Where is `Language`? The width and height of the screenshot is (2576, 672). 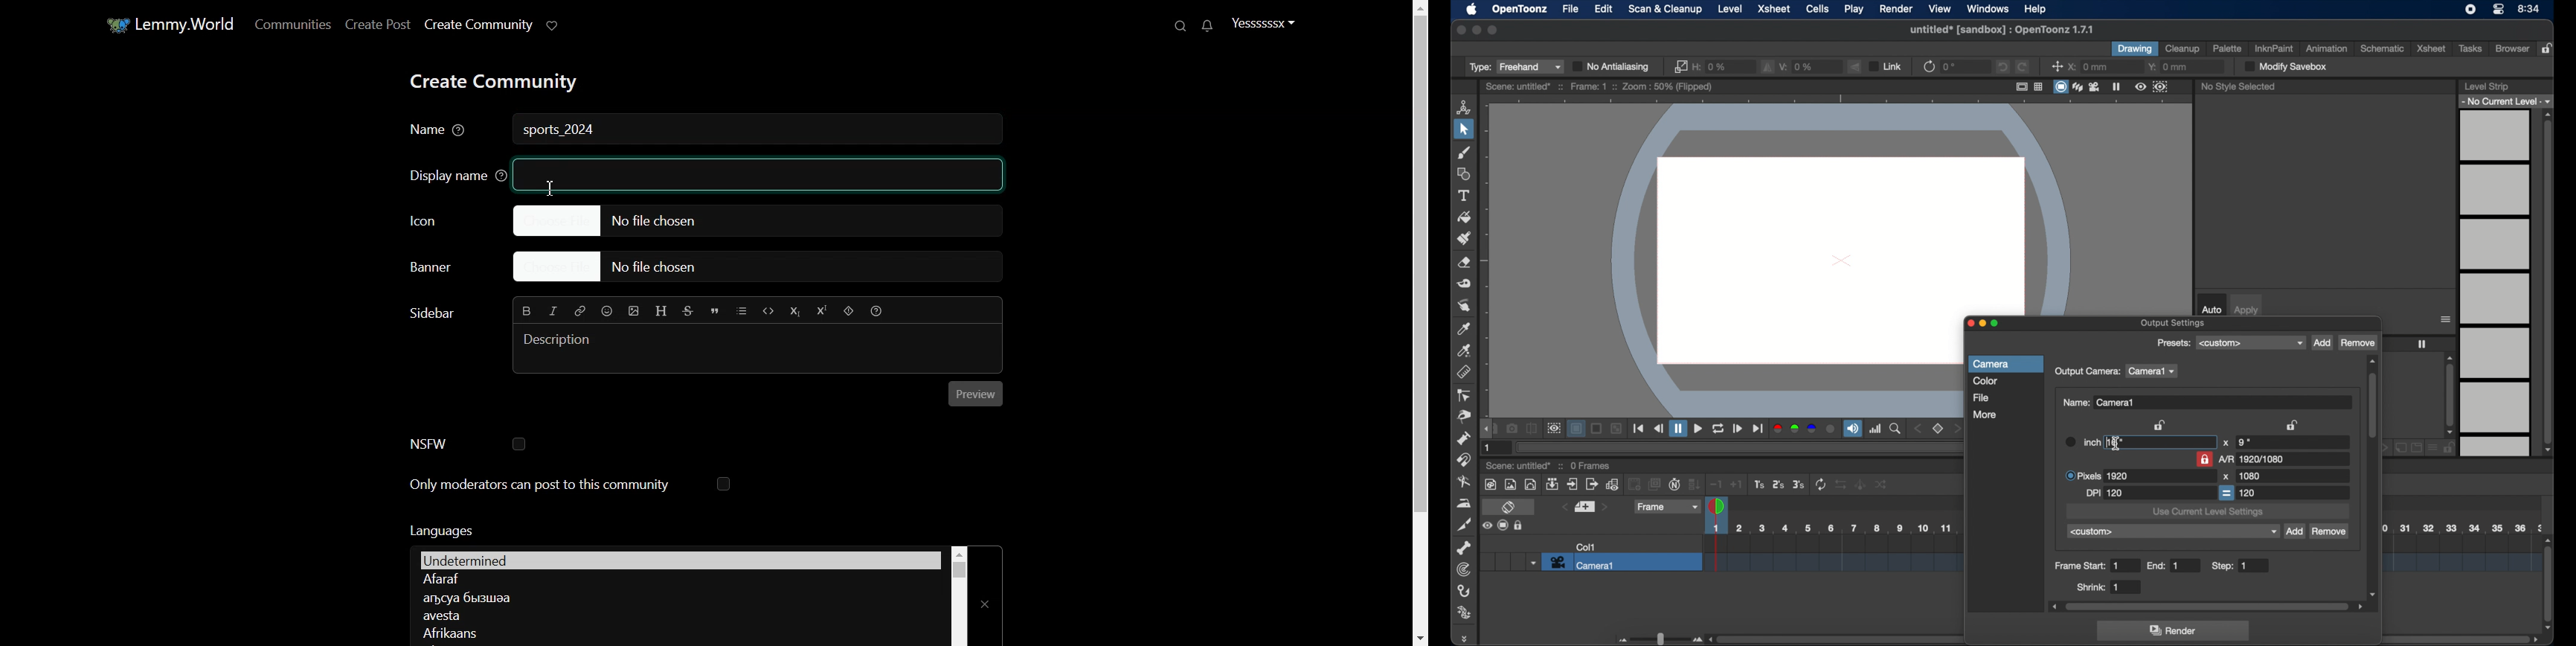
Language is located at coordinates (678, 580).